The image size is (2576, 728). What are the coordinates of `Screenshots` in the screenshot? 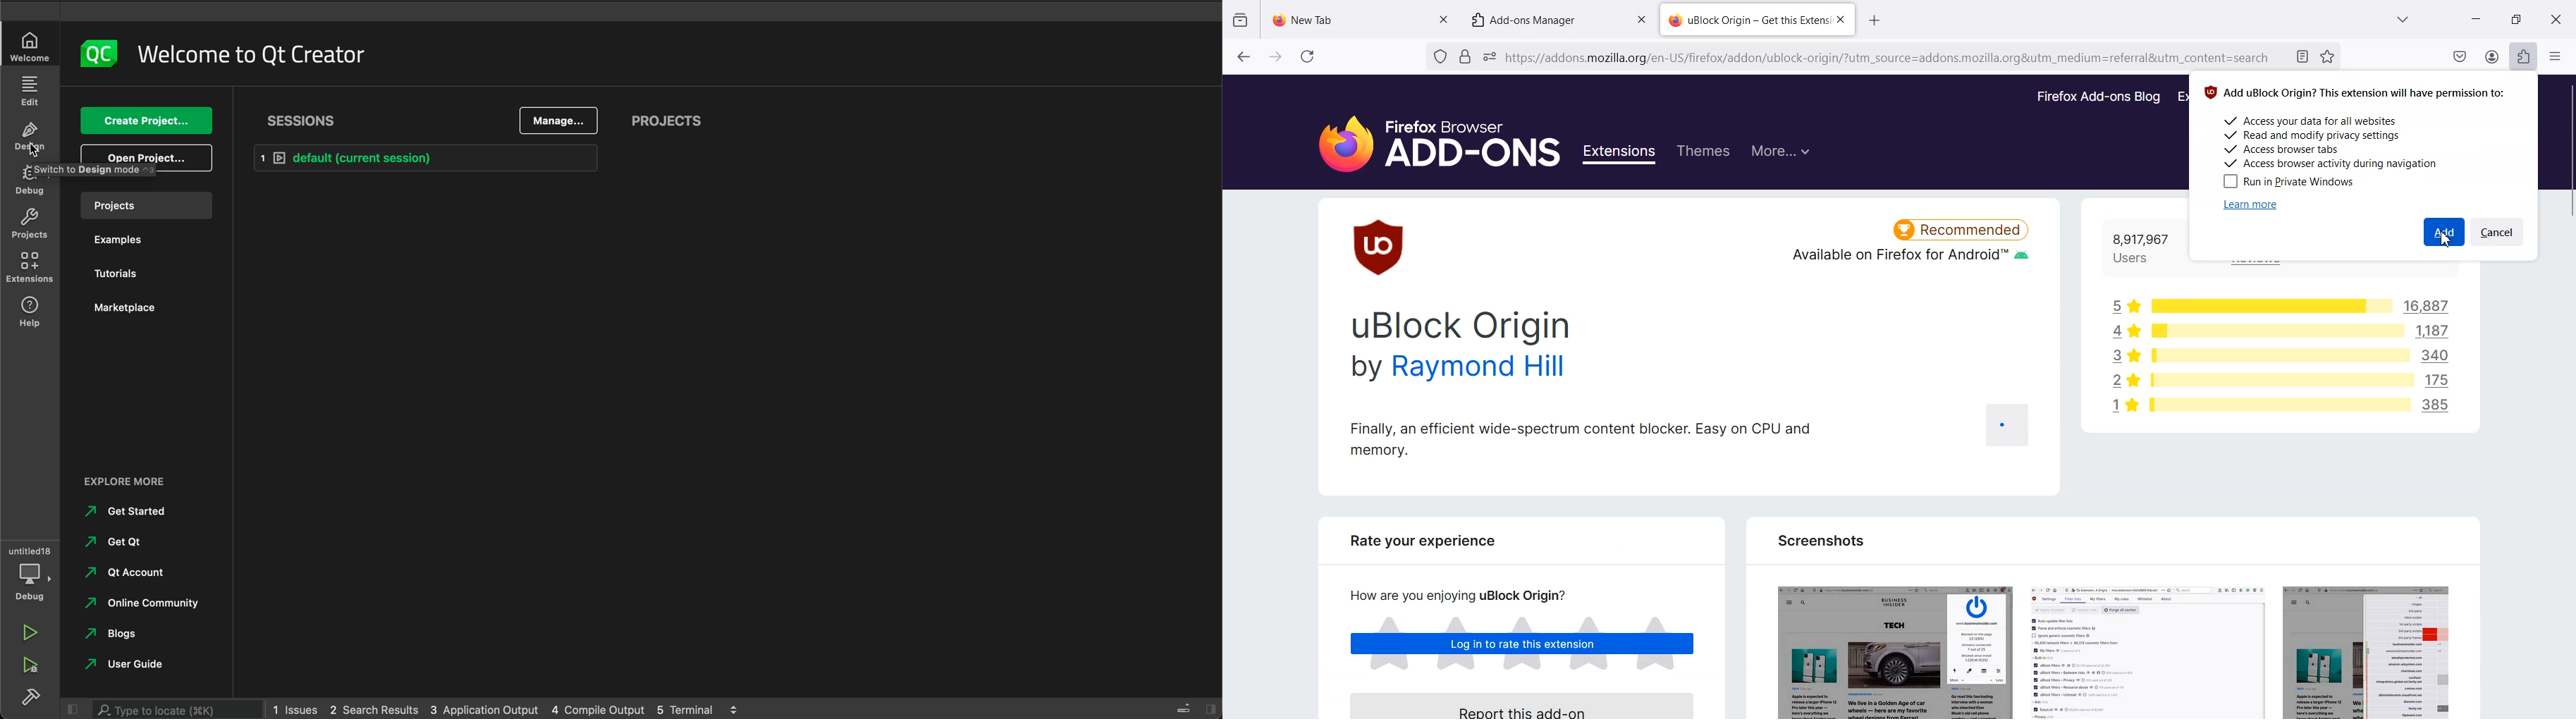 It's located at (1819, 540).